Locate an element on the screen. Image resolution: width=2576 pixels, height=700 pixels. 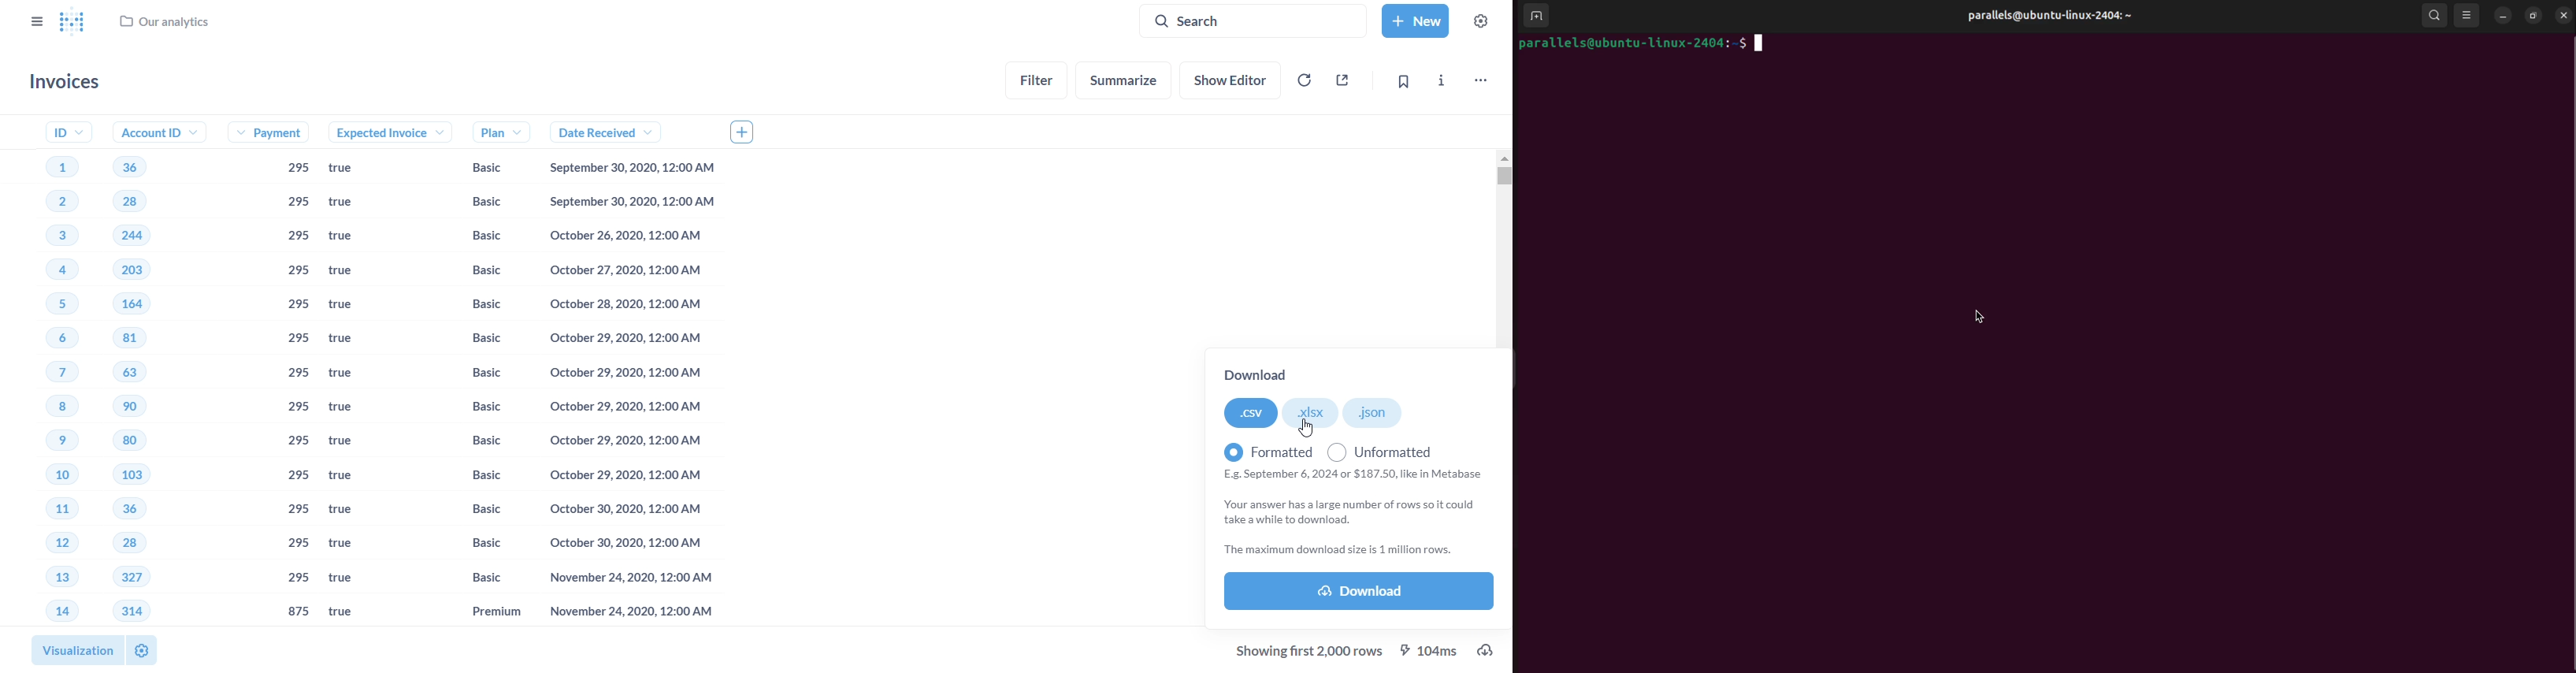
ID is located at coordinates (60, 132).